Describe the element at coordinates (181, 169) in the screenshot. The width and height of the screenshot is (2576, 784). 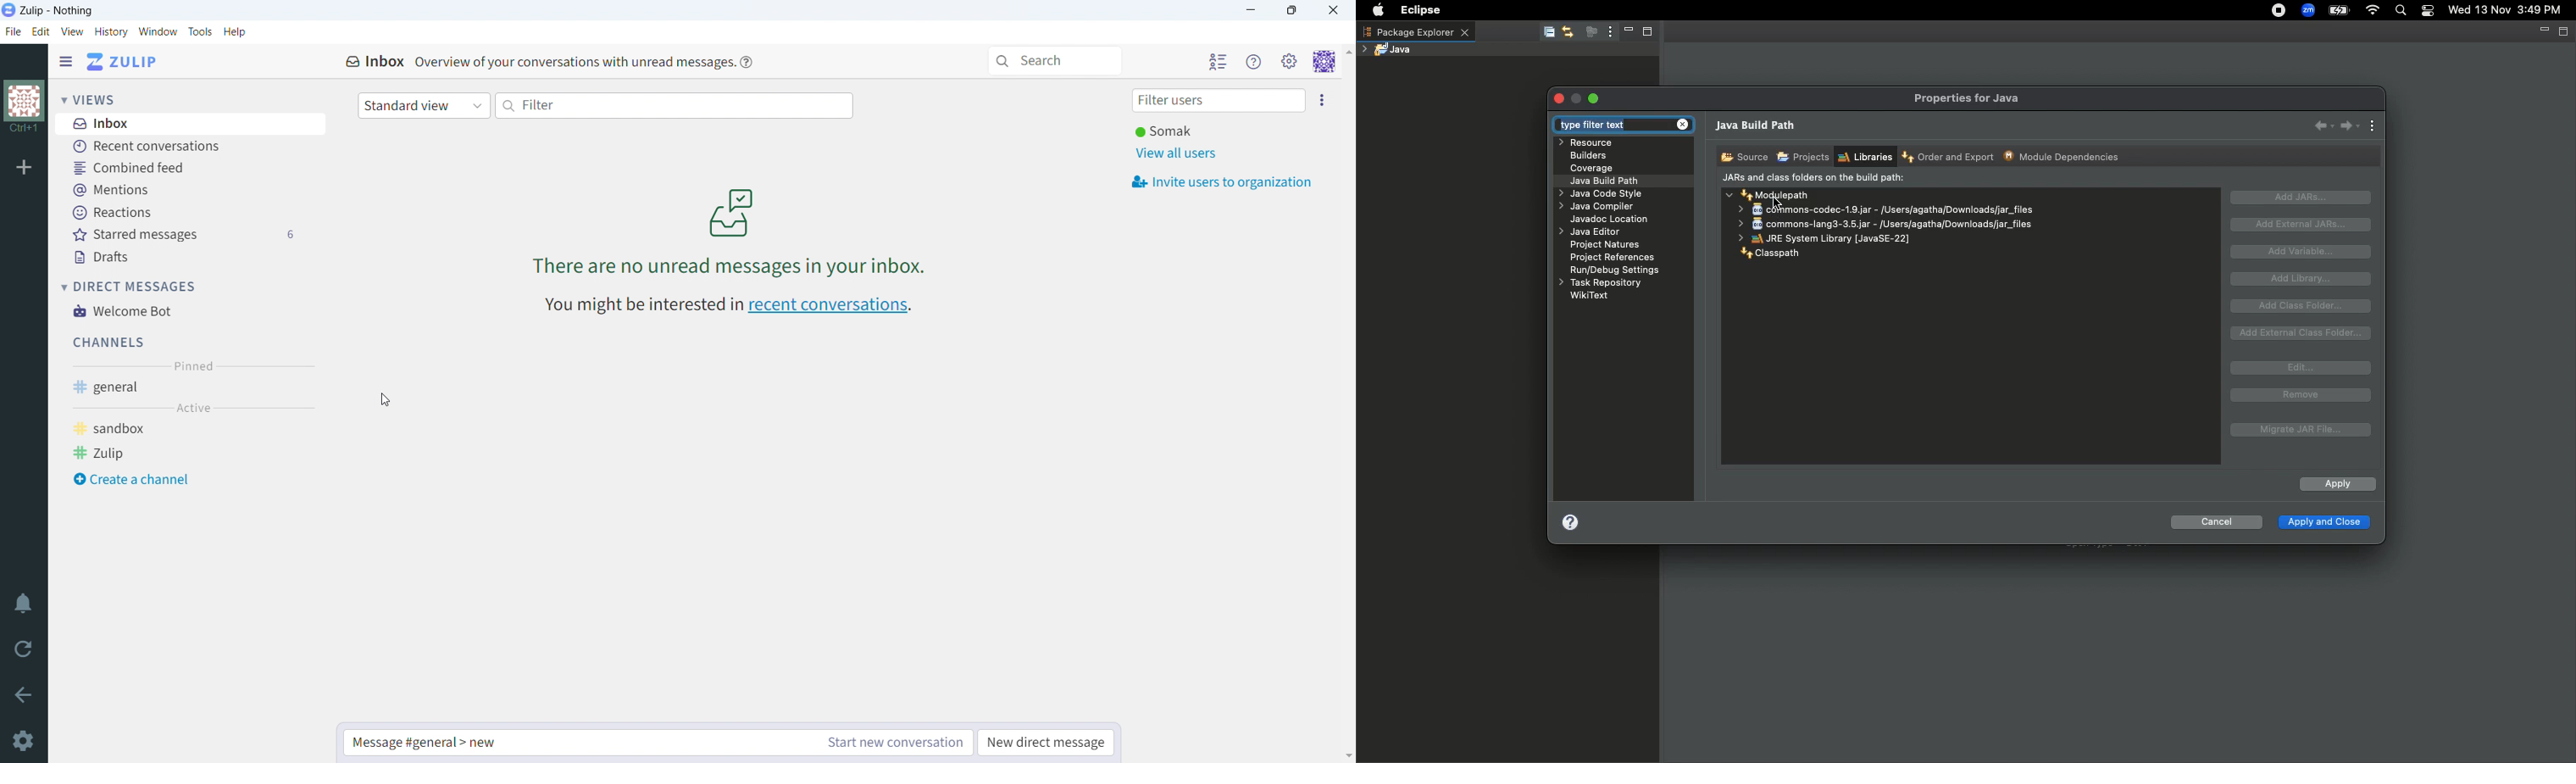
I see `combined feed` at that location.